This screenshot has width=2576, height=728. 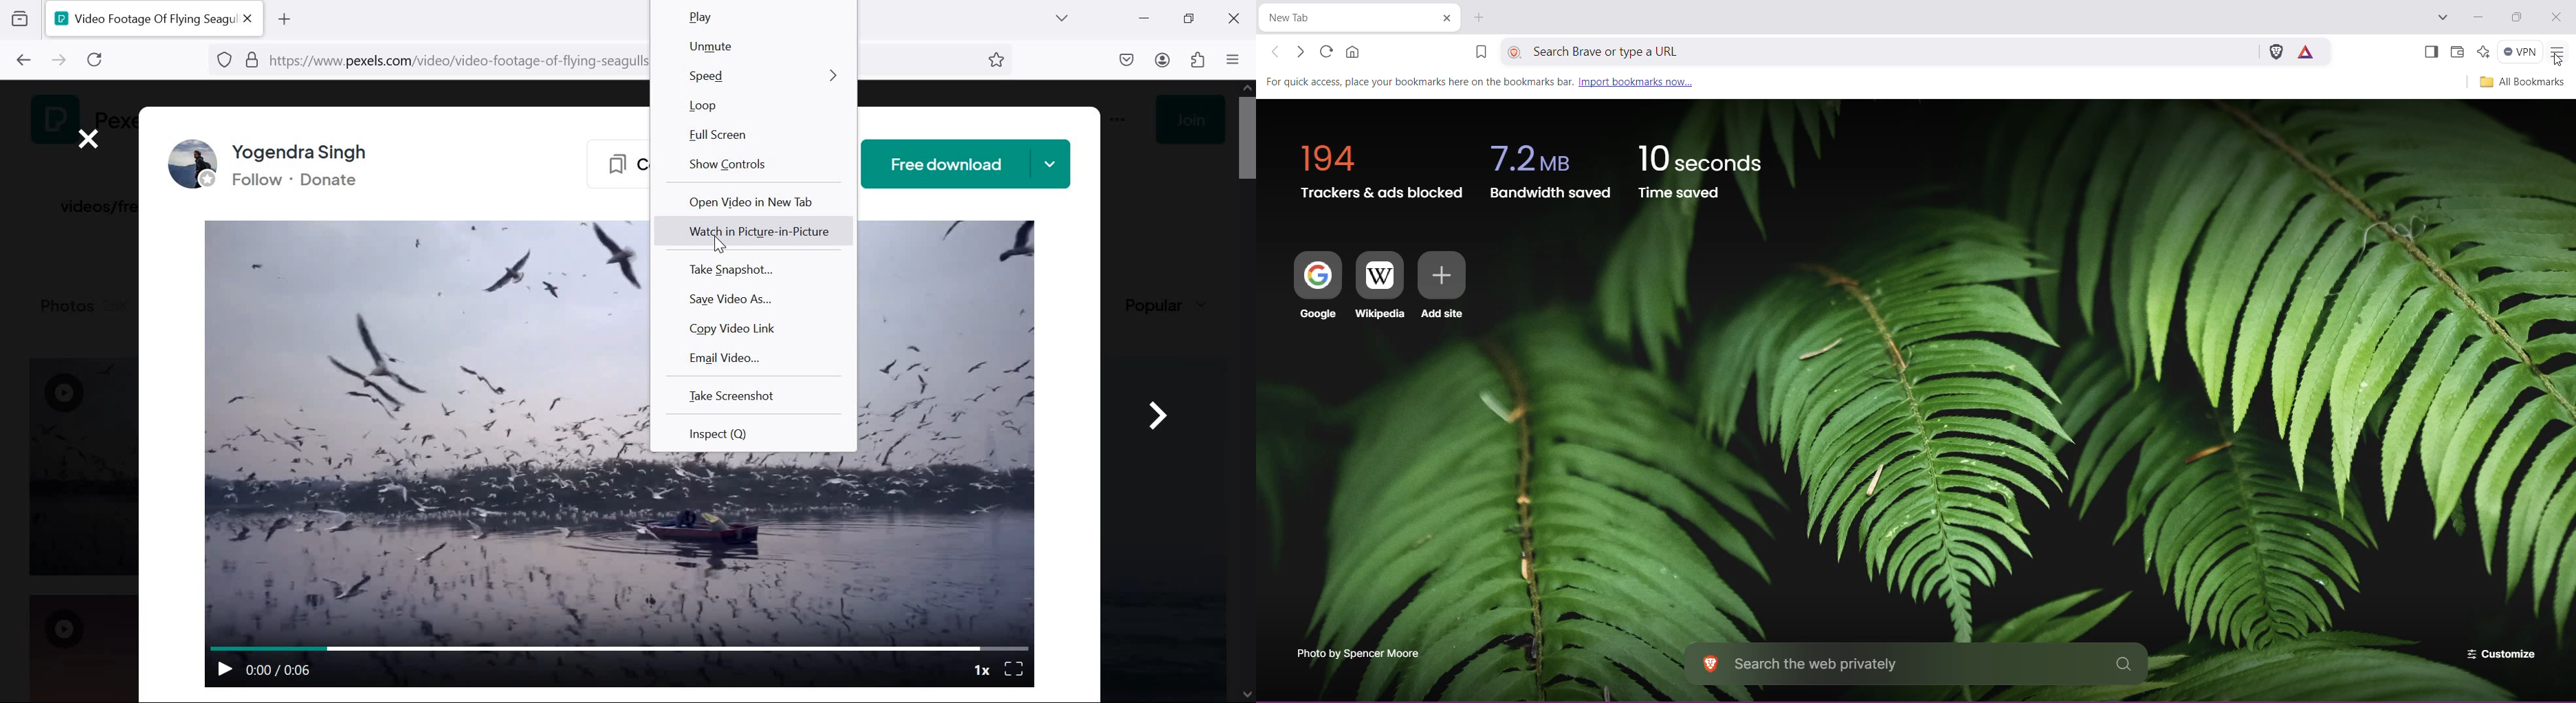 I want to click on copy video link, so click(x=735, y=329).